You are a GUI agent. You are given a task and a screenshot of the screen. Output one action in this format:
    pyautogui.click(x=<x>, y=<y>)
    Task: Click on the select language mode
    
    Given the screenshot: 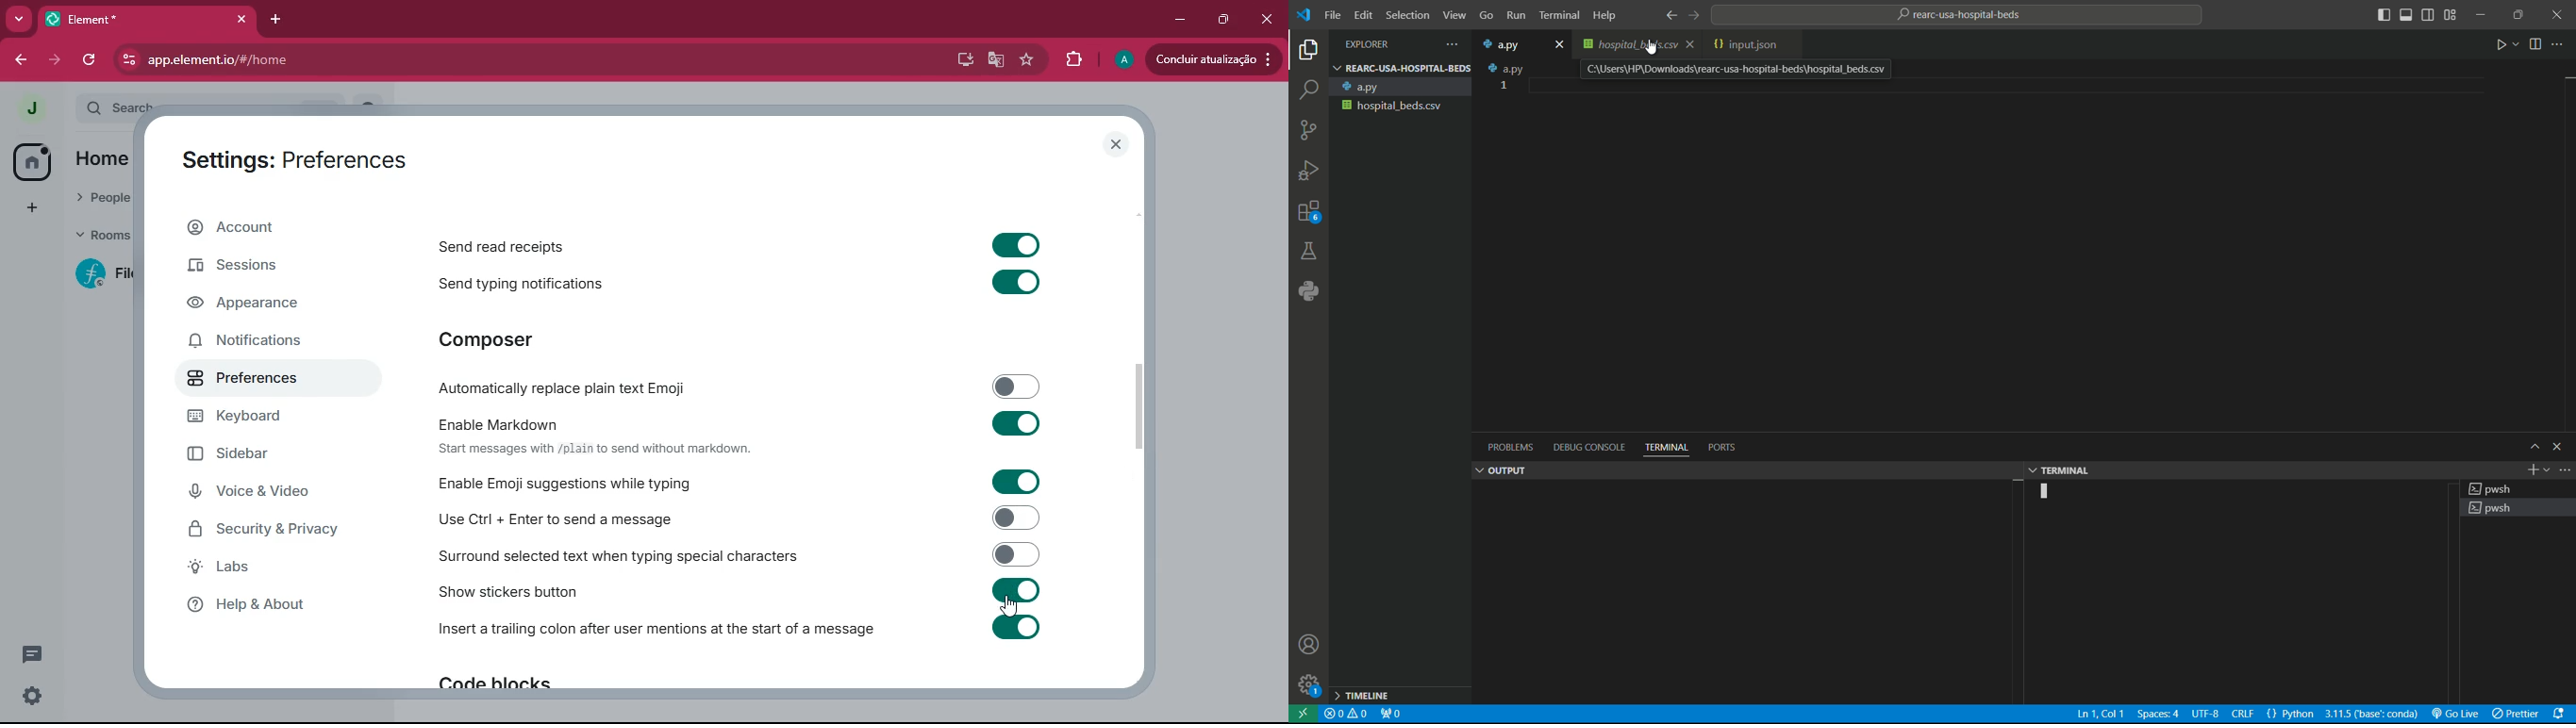 What is the action you would take?
    pyautogui.click(x=2293, y=714)
    